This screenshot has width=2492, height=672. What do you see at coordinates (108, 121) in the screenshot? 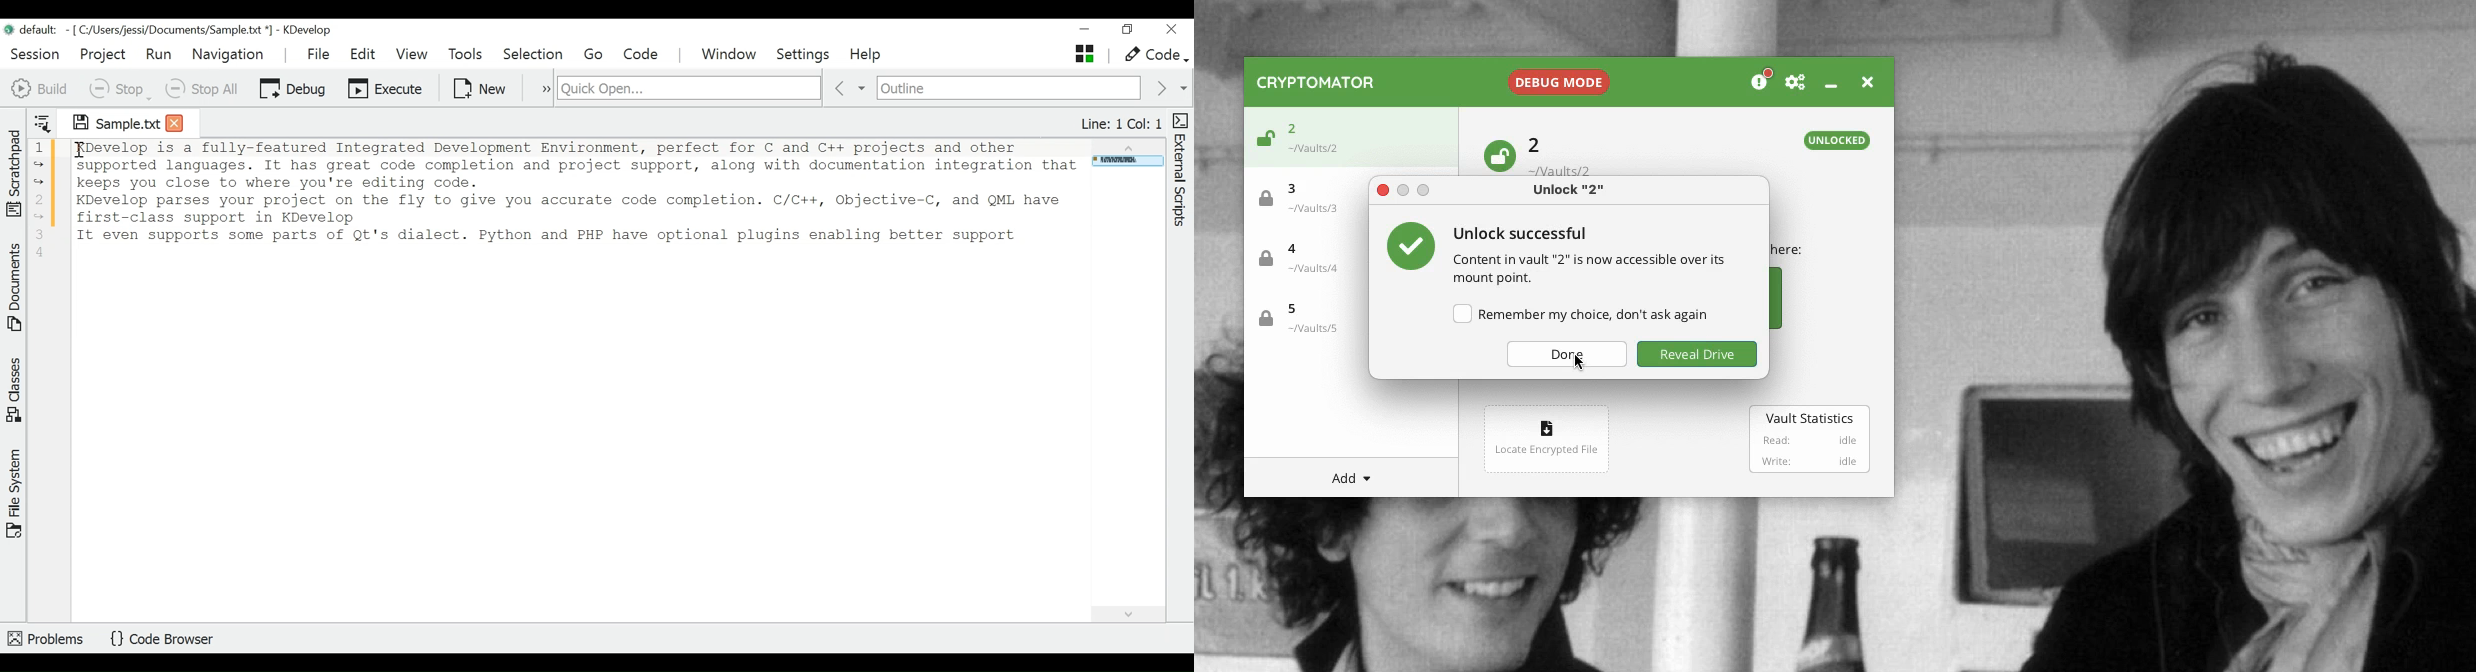
I see `Sample.txt` at bounding box center [108, 121].